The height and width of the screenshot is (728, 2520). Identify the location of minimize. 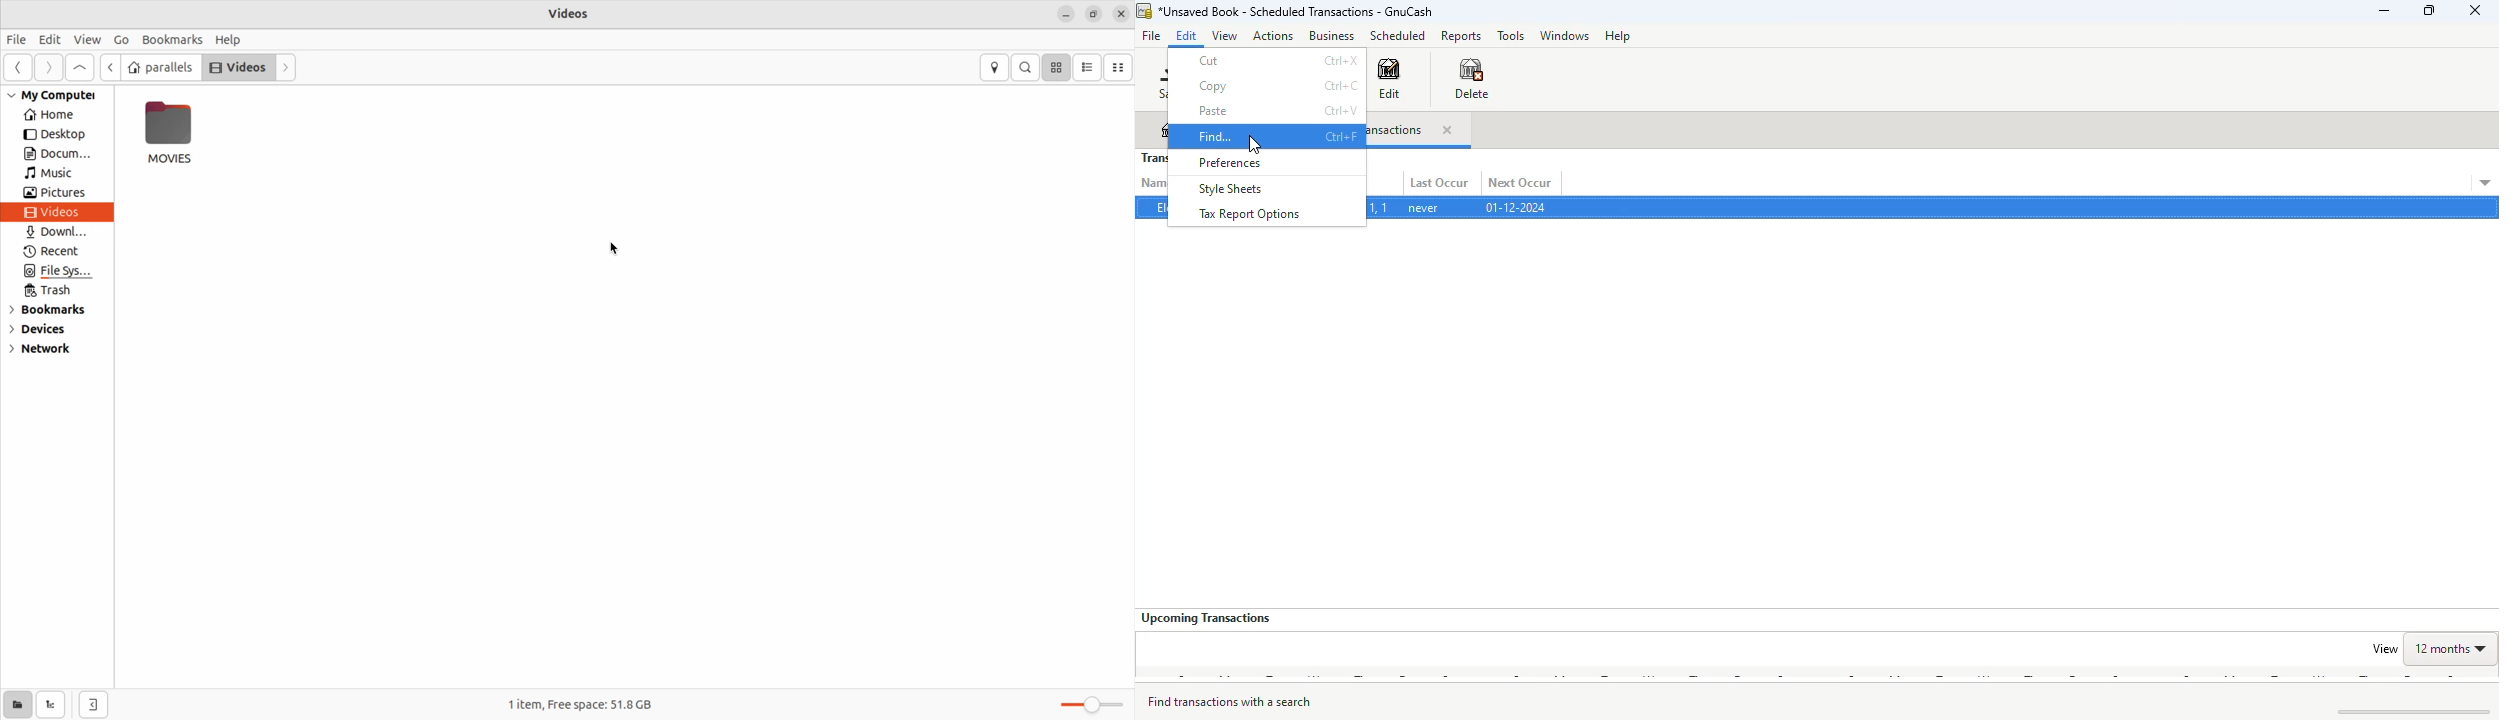
(1065, 14).